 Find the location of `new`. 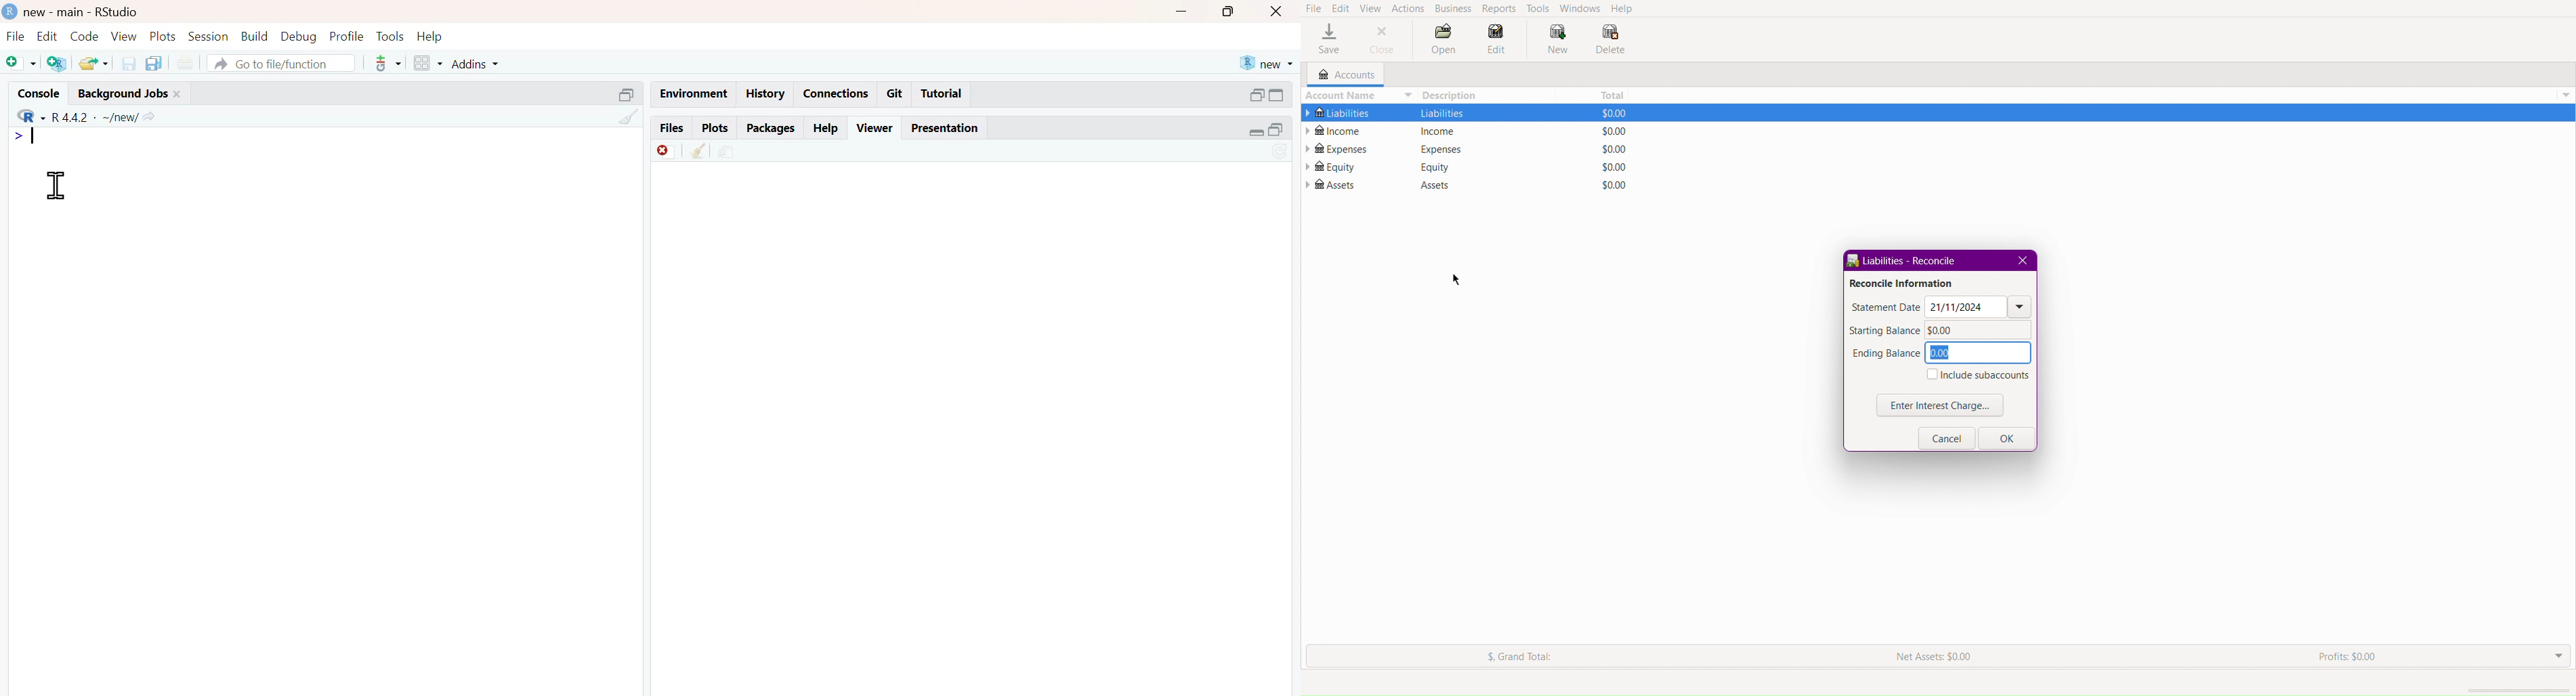

new is located at coordinates (1267, 63).